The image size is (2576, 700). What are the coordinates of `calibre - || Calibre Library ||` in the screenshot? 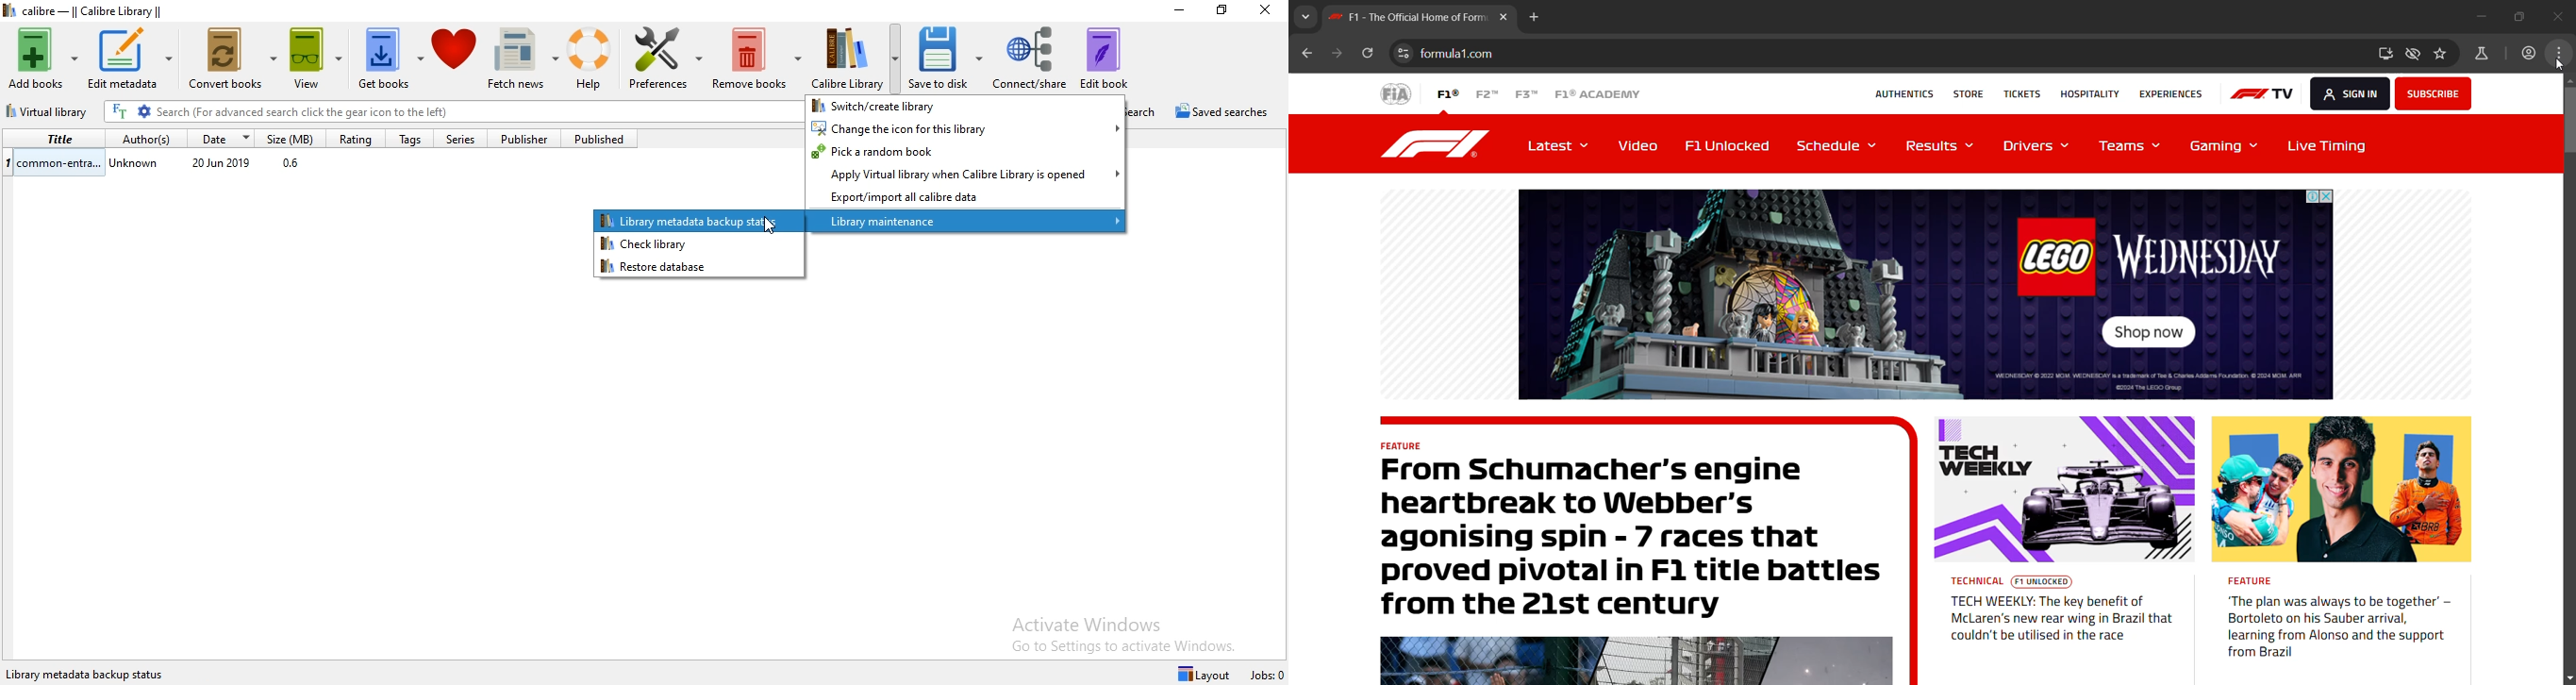 It's located at (106, 10).